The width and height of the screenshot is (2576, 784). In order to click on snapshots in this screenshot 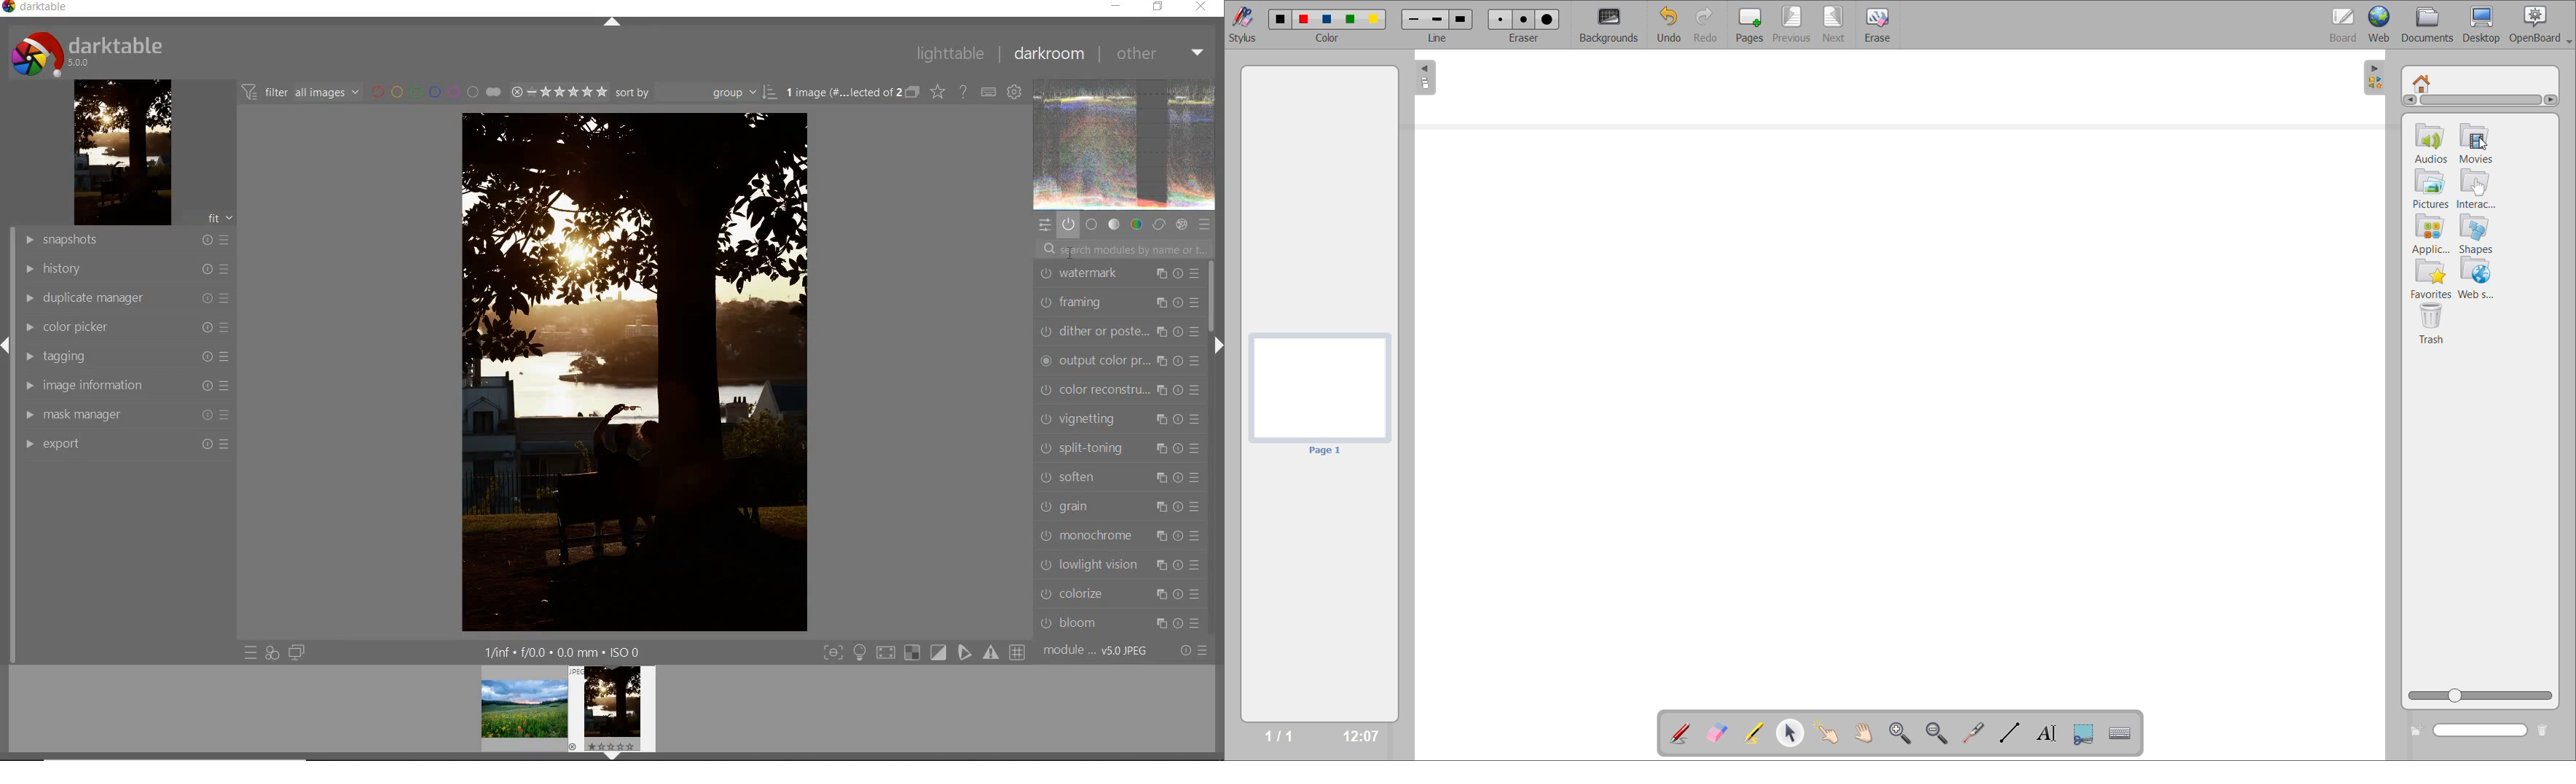, I will do `click(122, 239)`.